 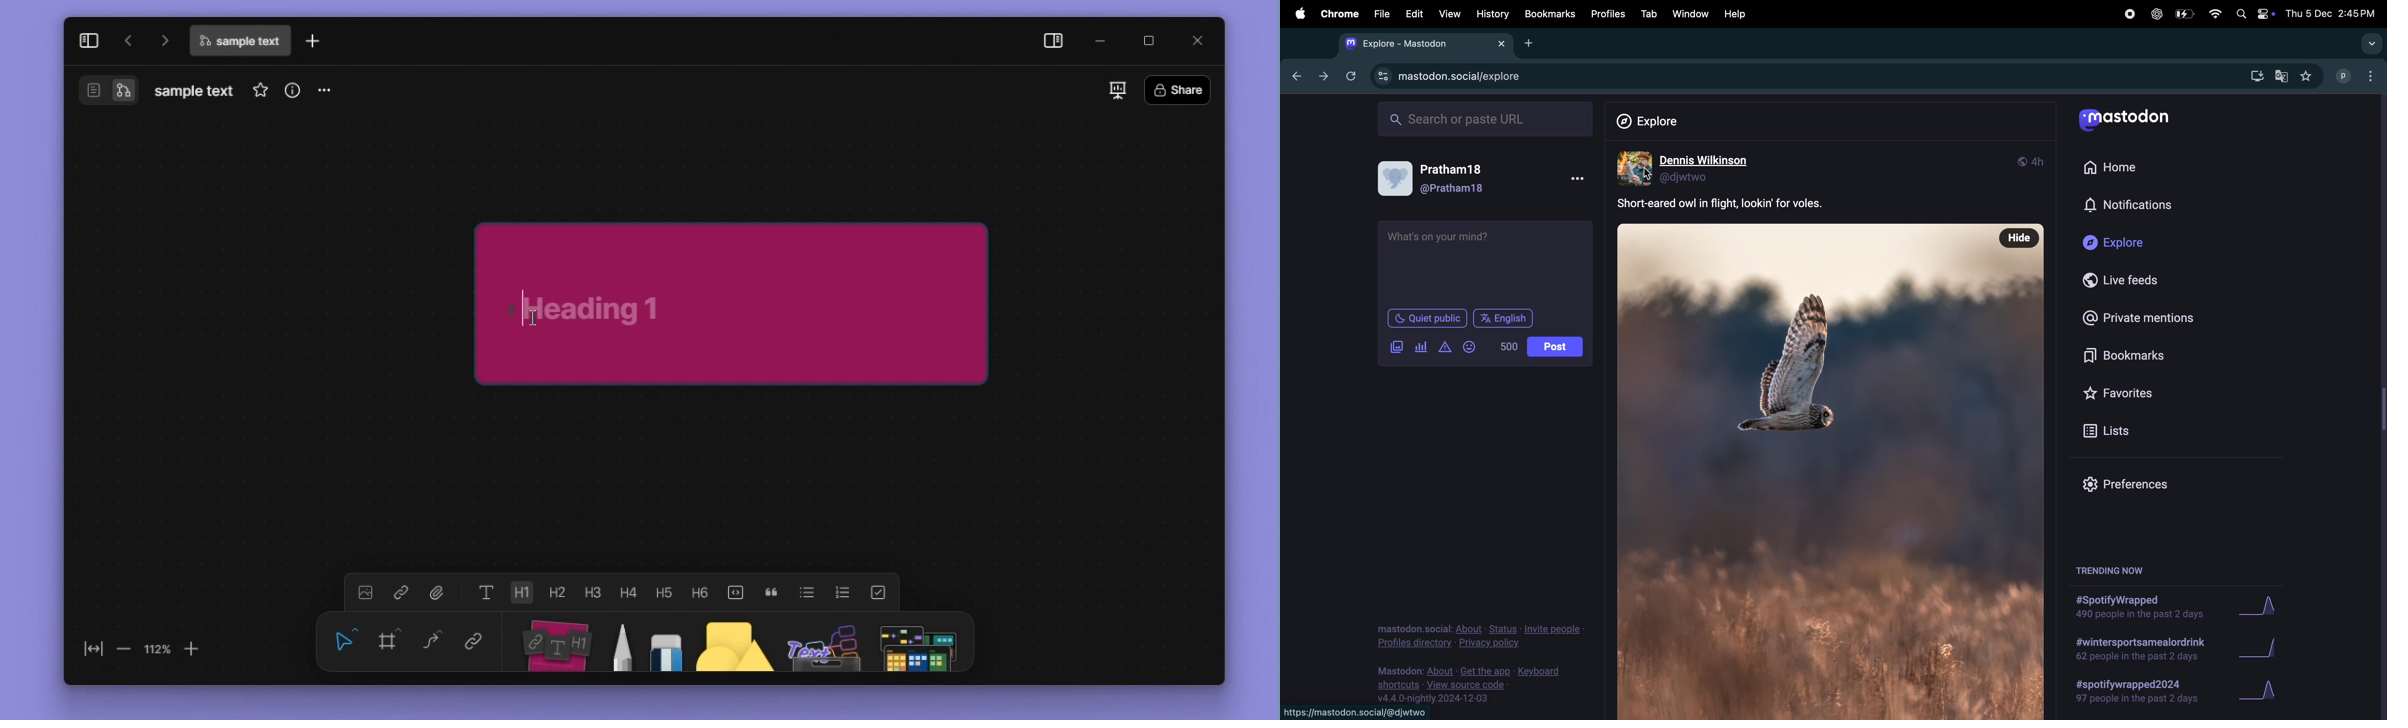 I want to click on go forward, so click(x=163, y=40).